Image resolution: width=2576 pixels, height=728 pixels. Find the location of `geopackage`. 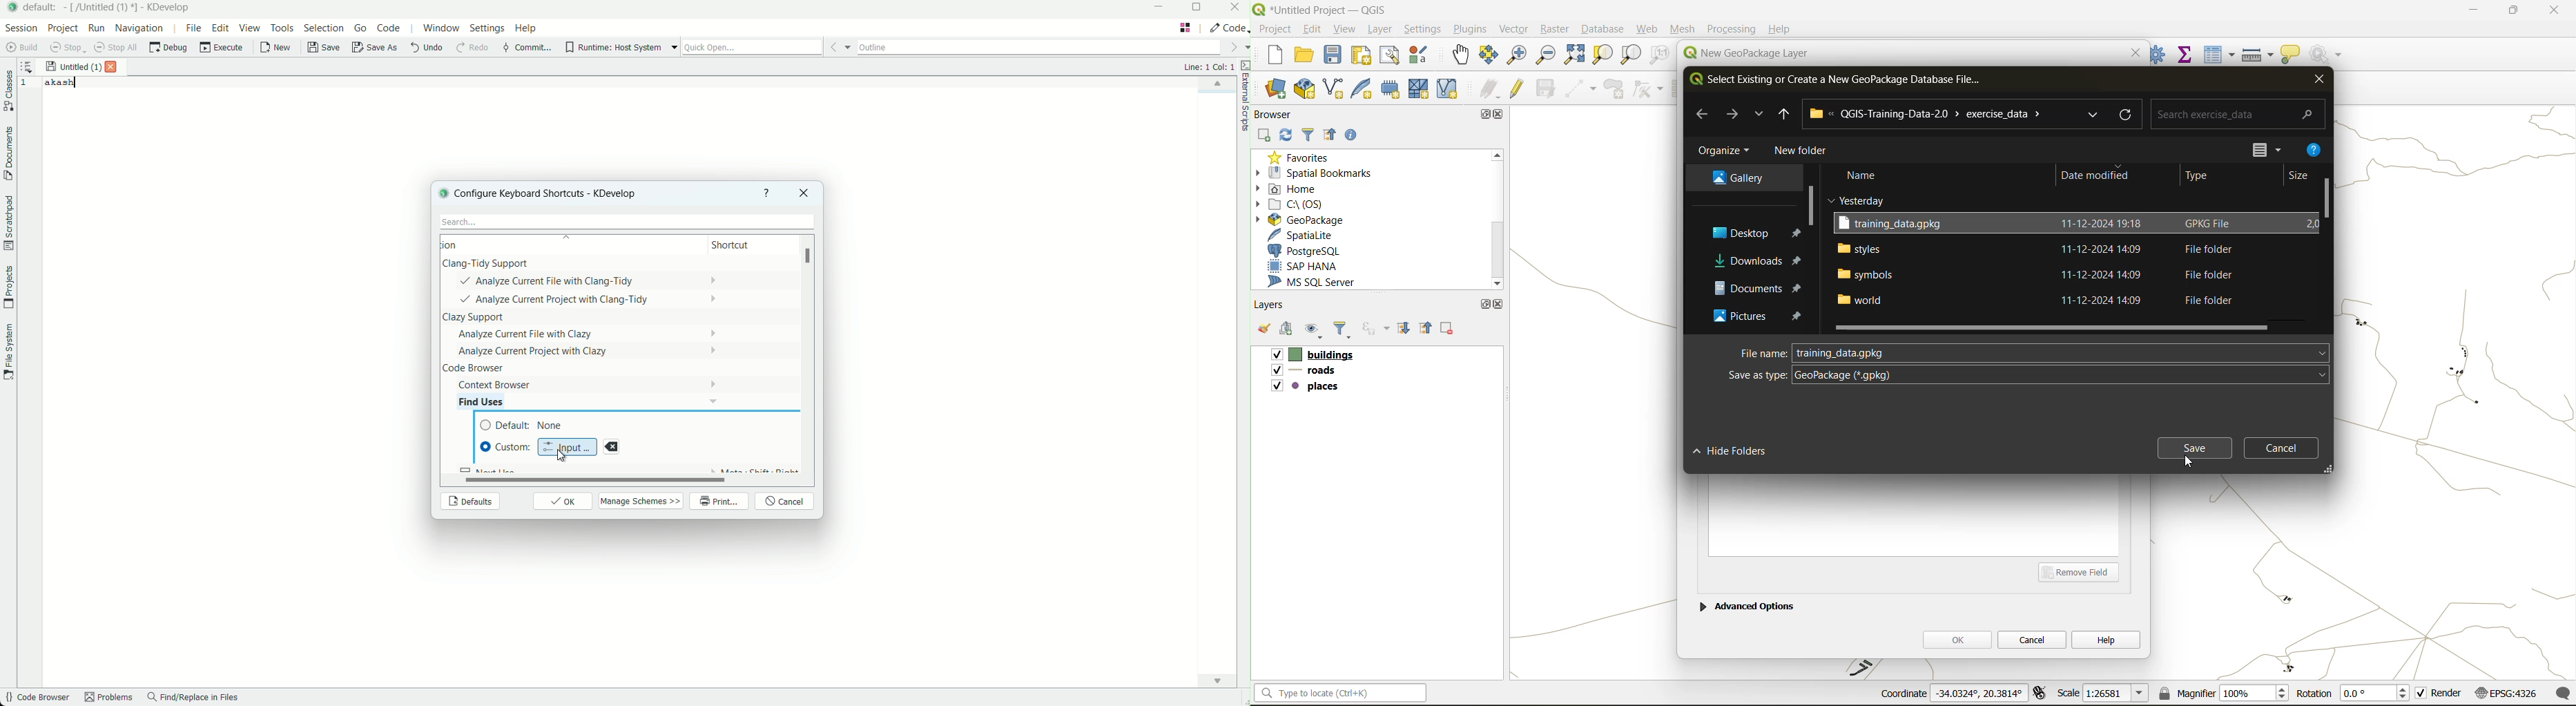

geopackage is located at coordinates (1299, 218).